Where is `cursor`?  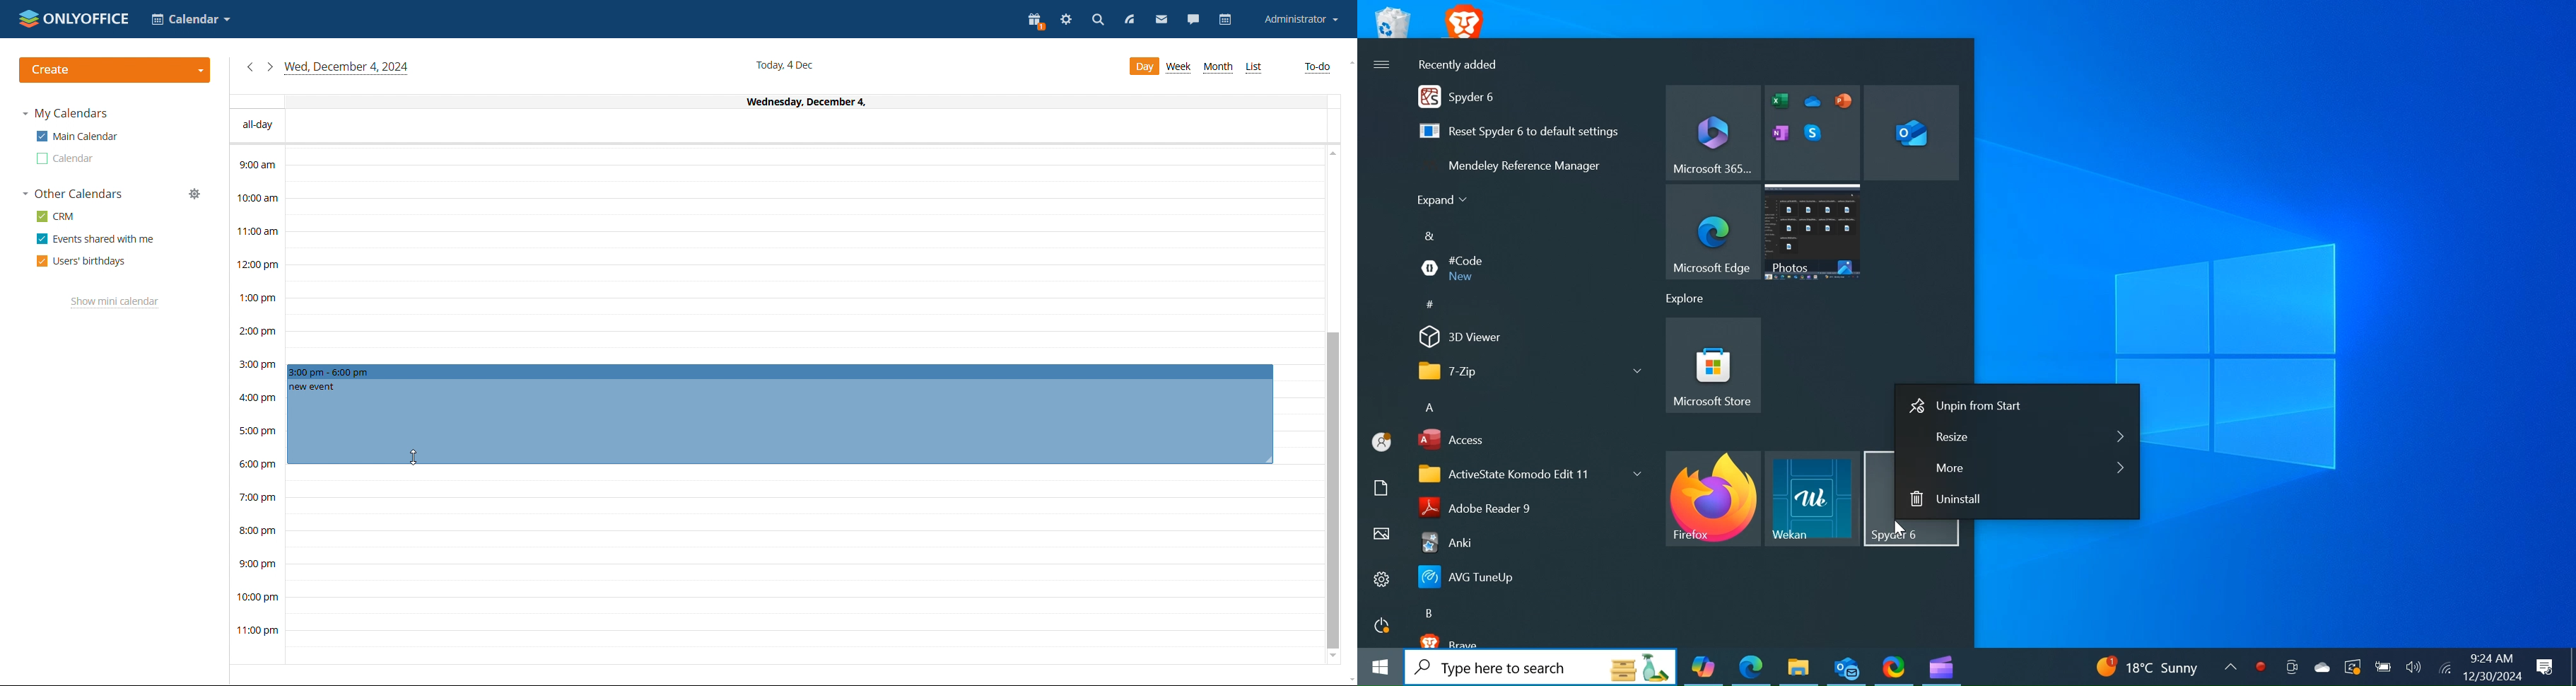 cursor is located at coordinates (417, 458).